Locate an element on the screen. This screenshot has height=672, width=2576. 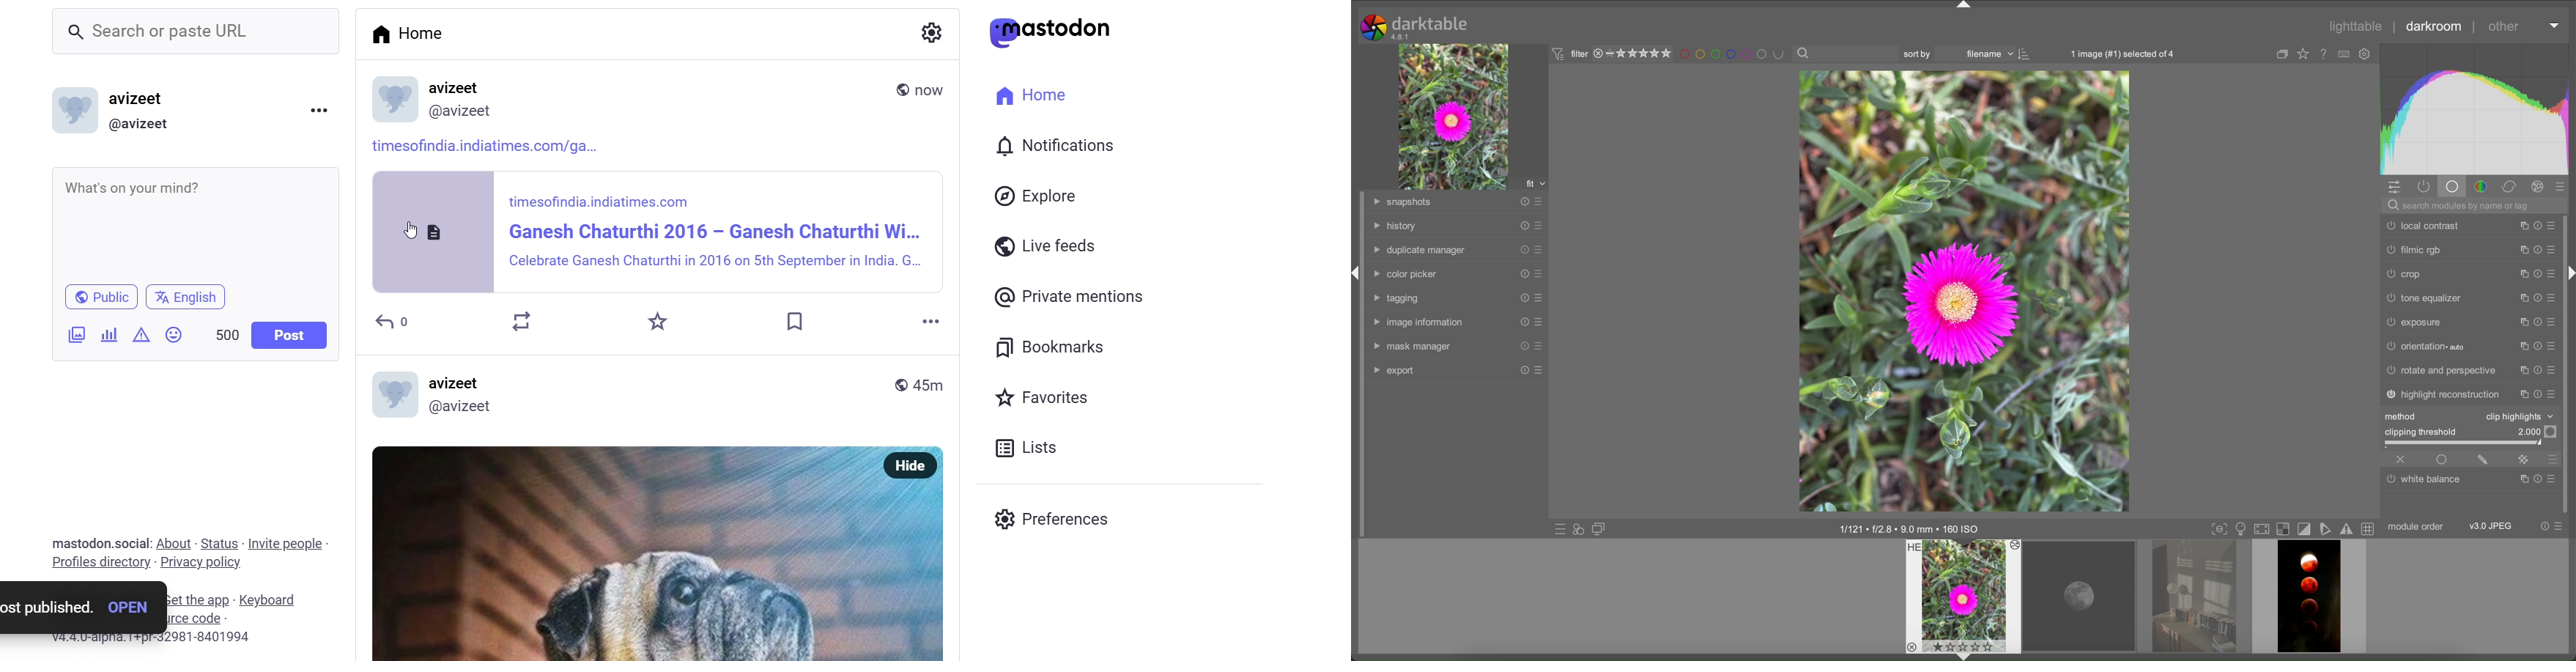
reset presets is located at coordinates (2538, 347).